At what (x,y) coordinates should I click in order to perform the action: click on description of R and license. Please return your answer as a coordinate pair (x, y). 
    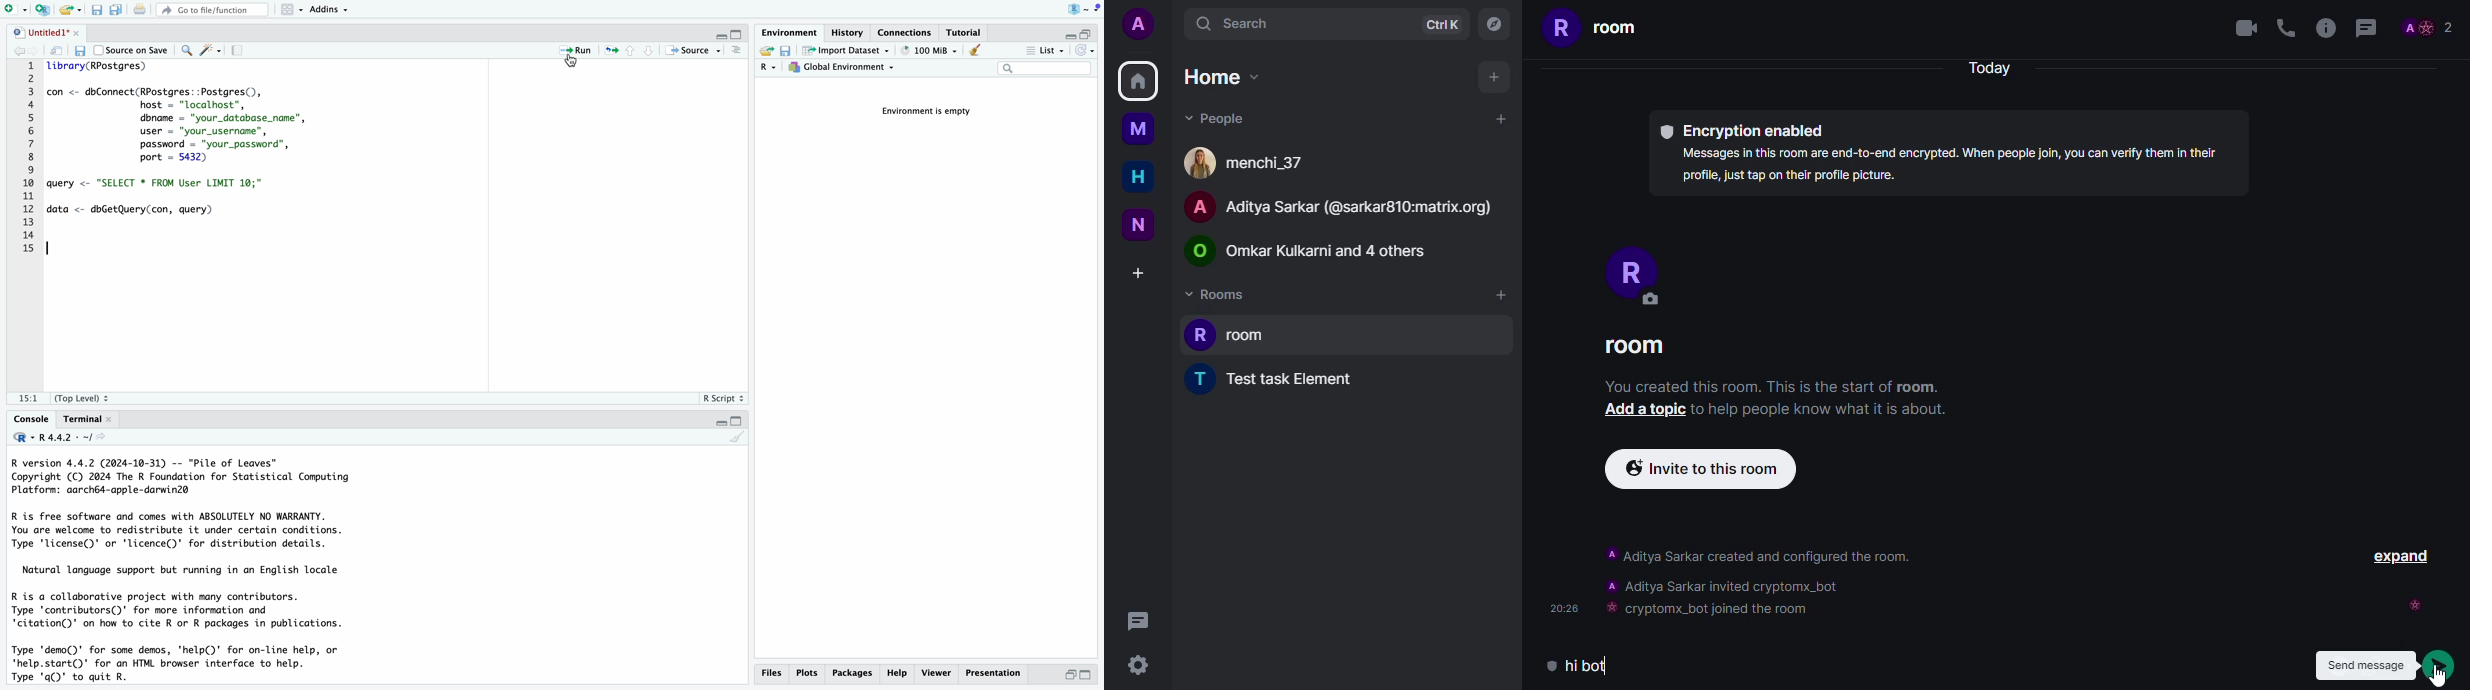
    Looking at the image, I should click on (178, 530).